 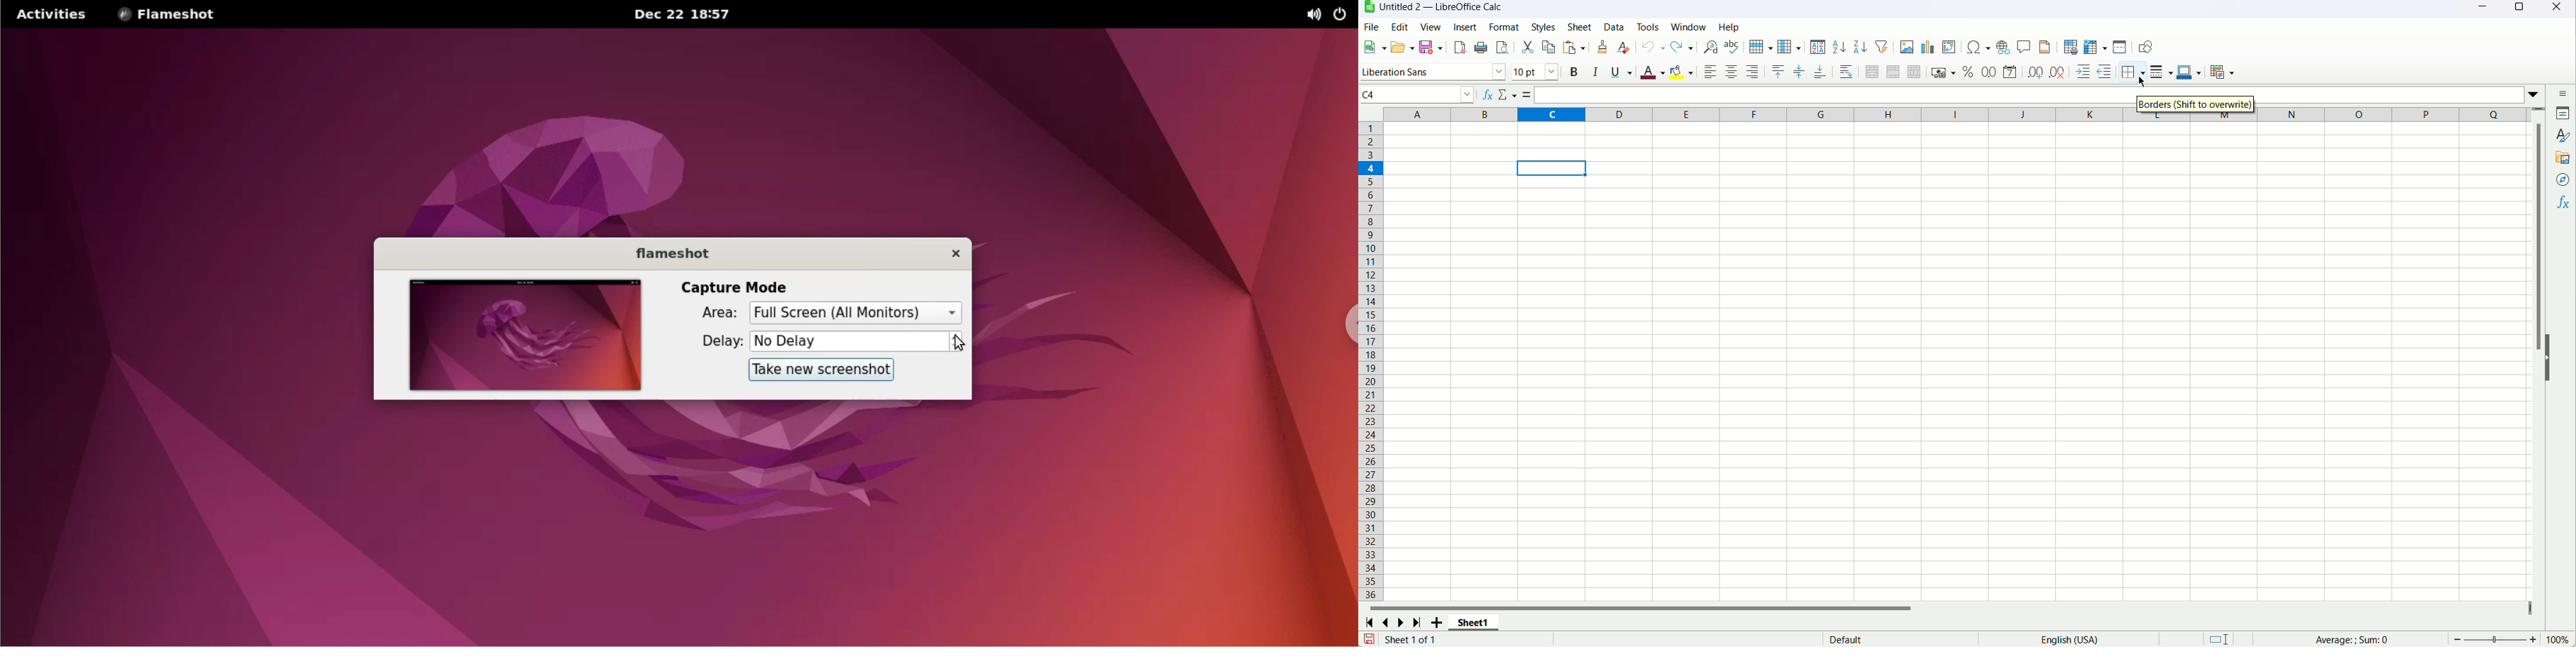 I want to click on Clone formatting, so click(x=1602, y=47).